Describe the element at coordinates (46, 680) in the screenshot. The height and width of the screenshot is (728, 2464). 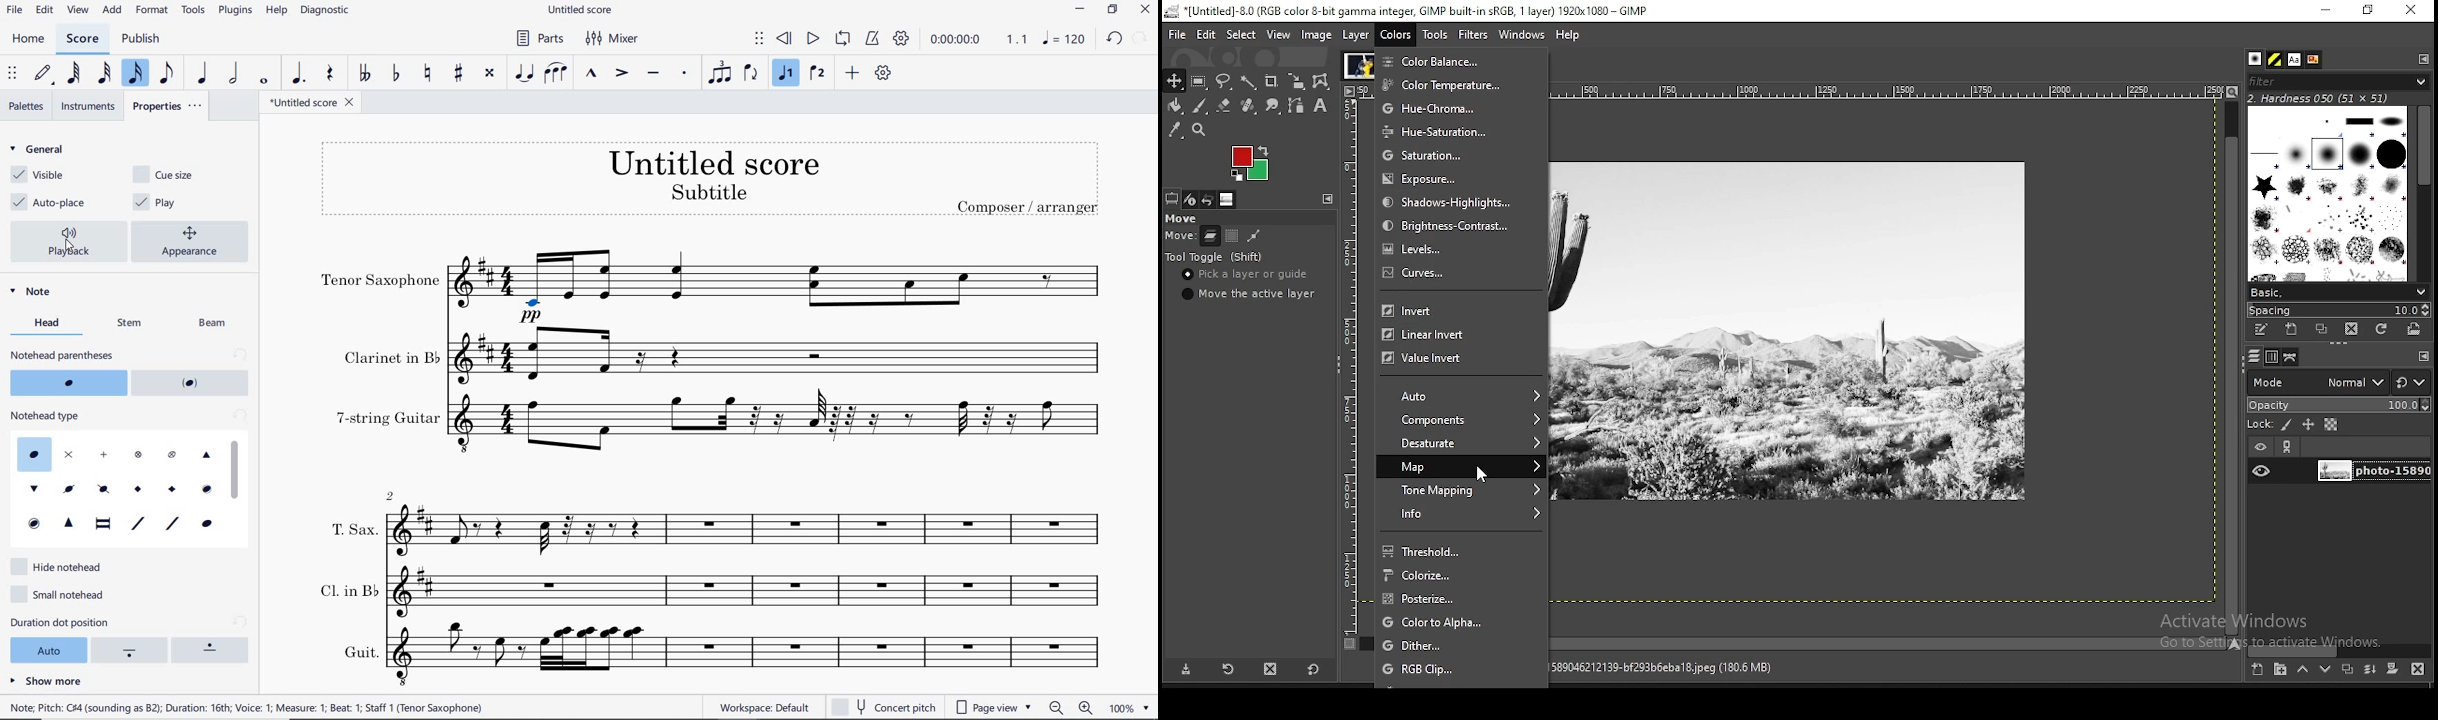
I see `show more` at that location.